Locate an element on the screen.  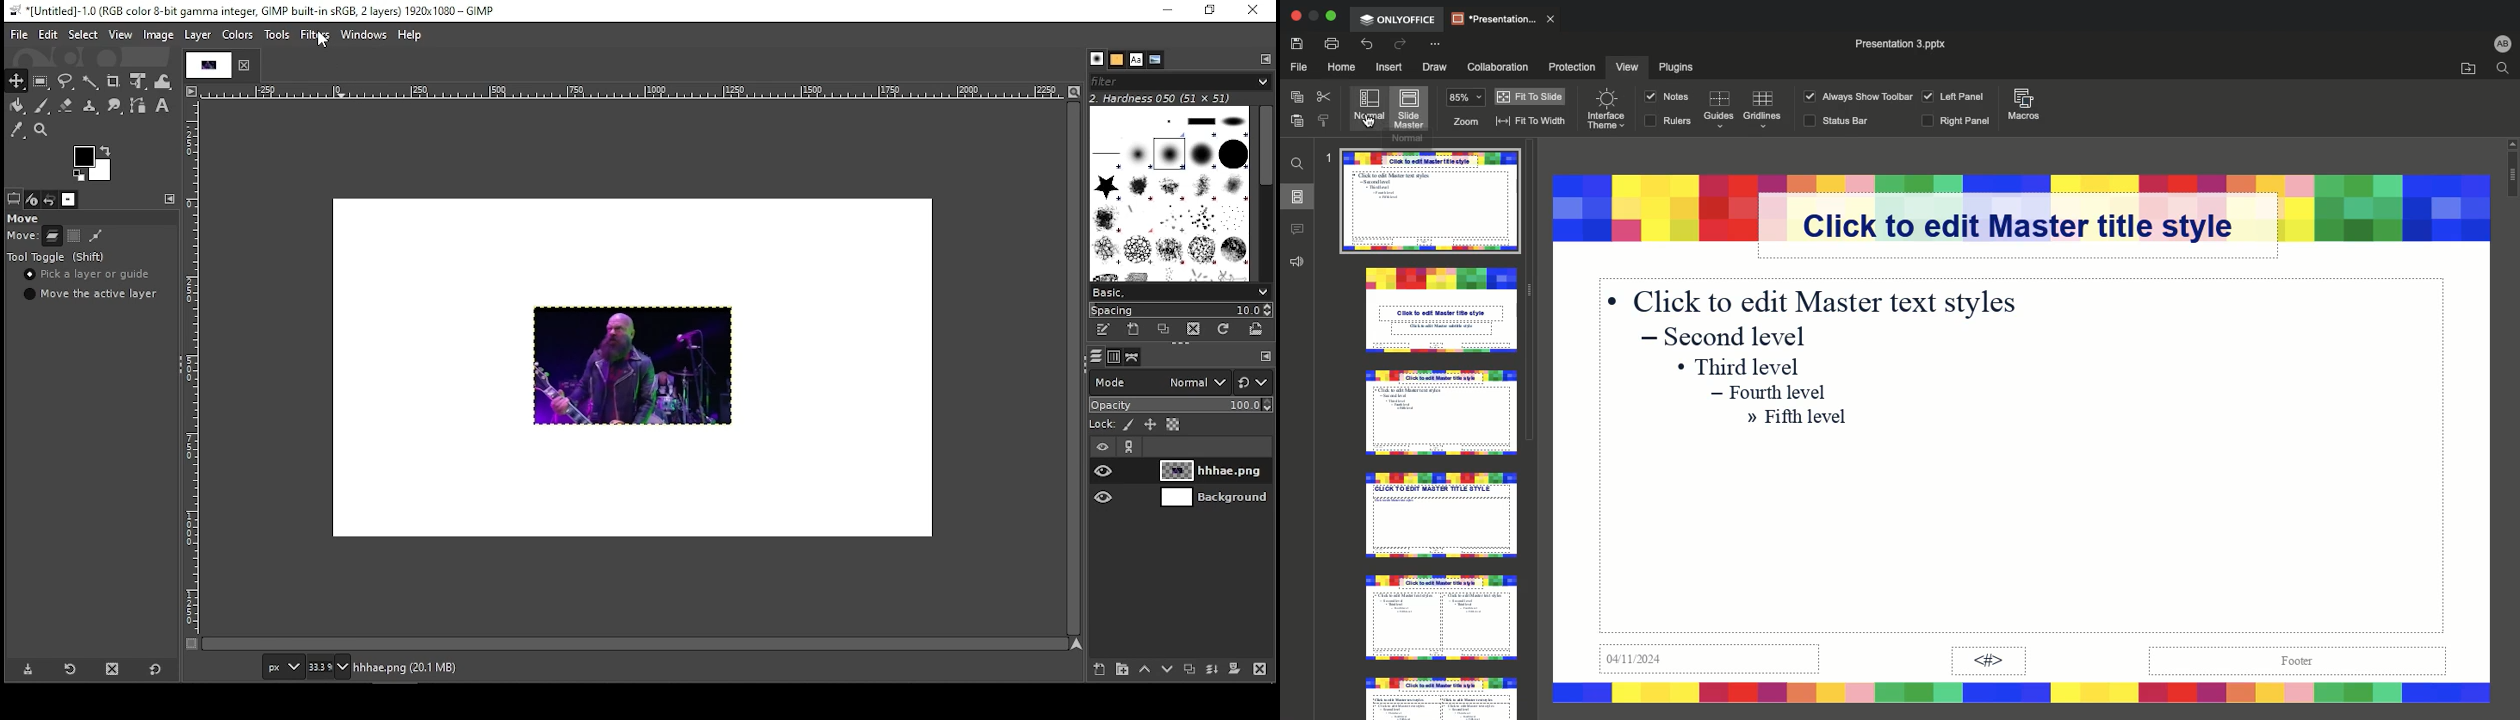
Find and replace is located at coordinates (1298, 162).